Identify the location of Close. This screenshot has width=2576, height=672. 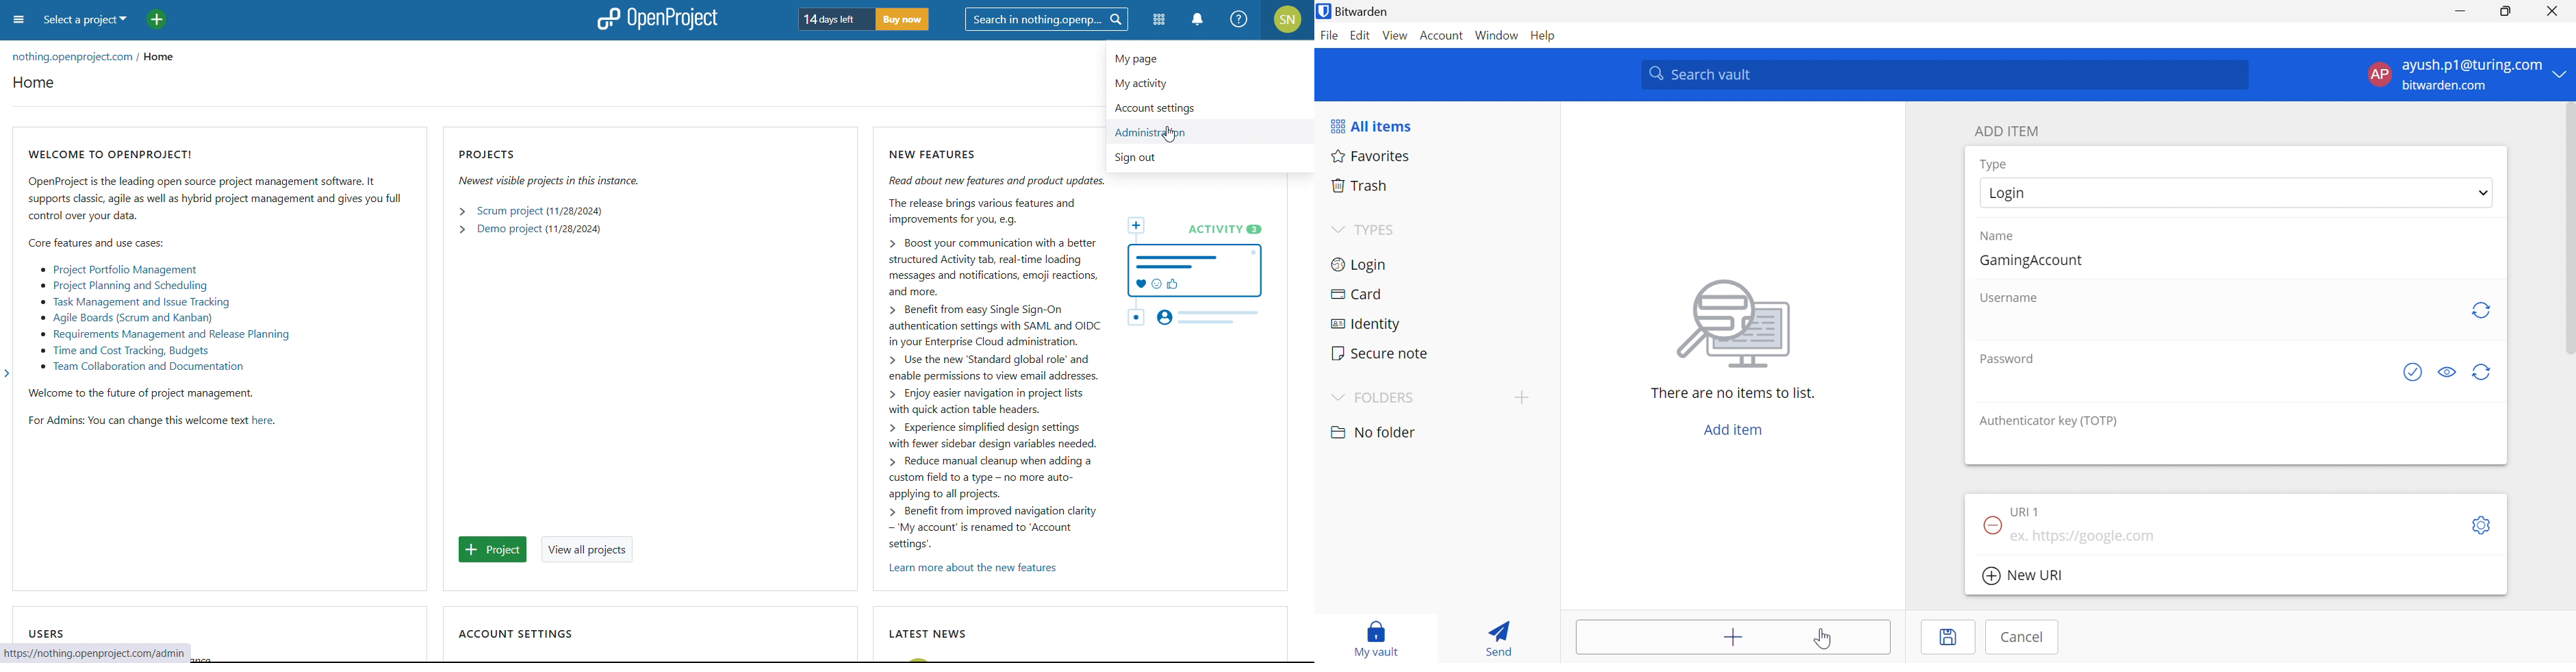
(2555, 12).